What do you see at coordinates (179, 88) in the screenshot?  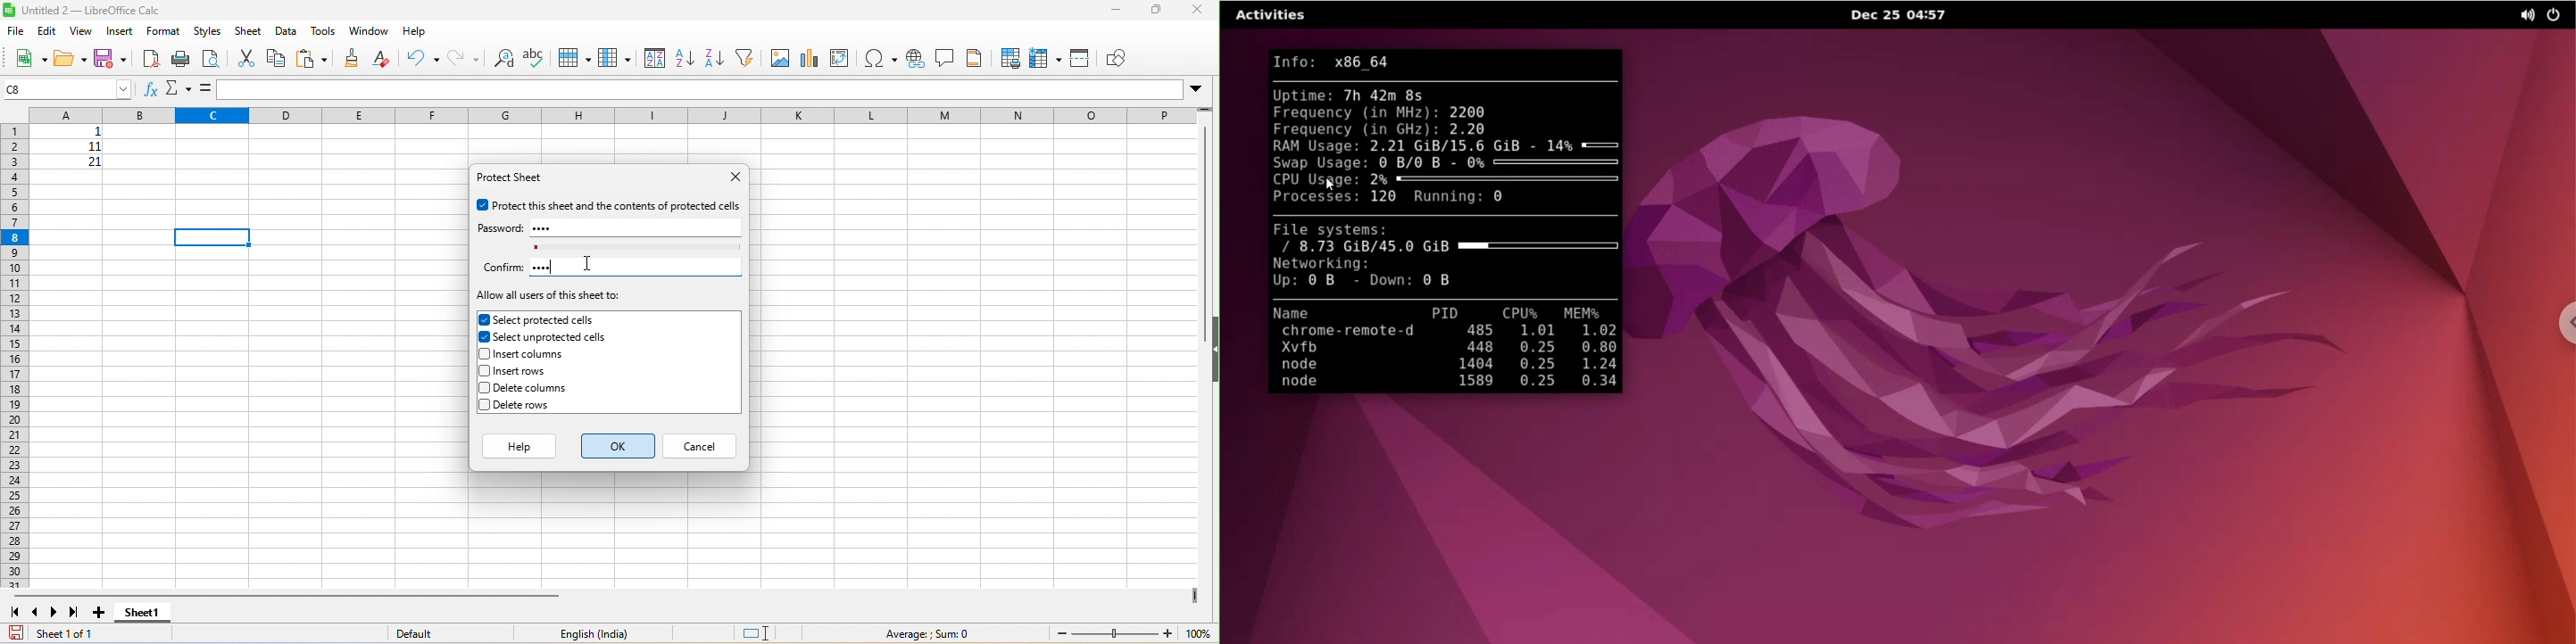 I see `select function` at bounding box center [179, 88].